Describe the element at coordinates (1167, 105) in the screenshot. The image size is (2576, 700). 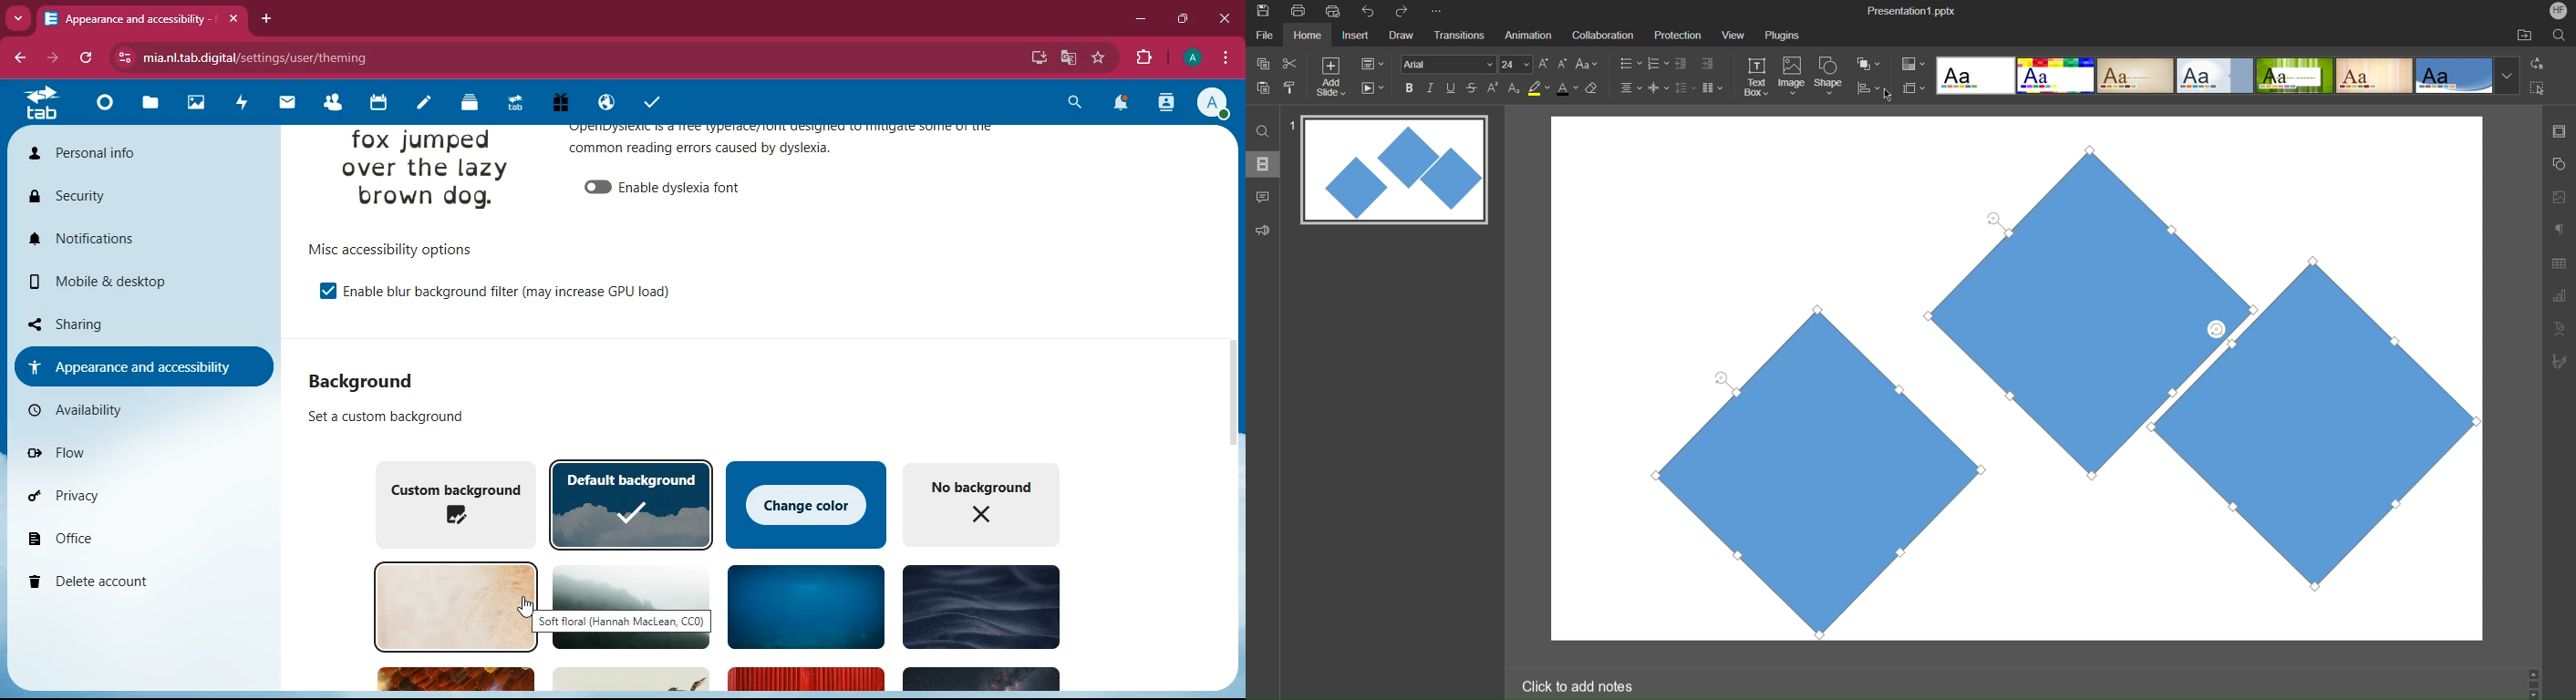
I see `activity` at that location.